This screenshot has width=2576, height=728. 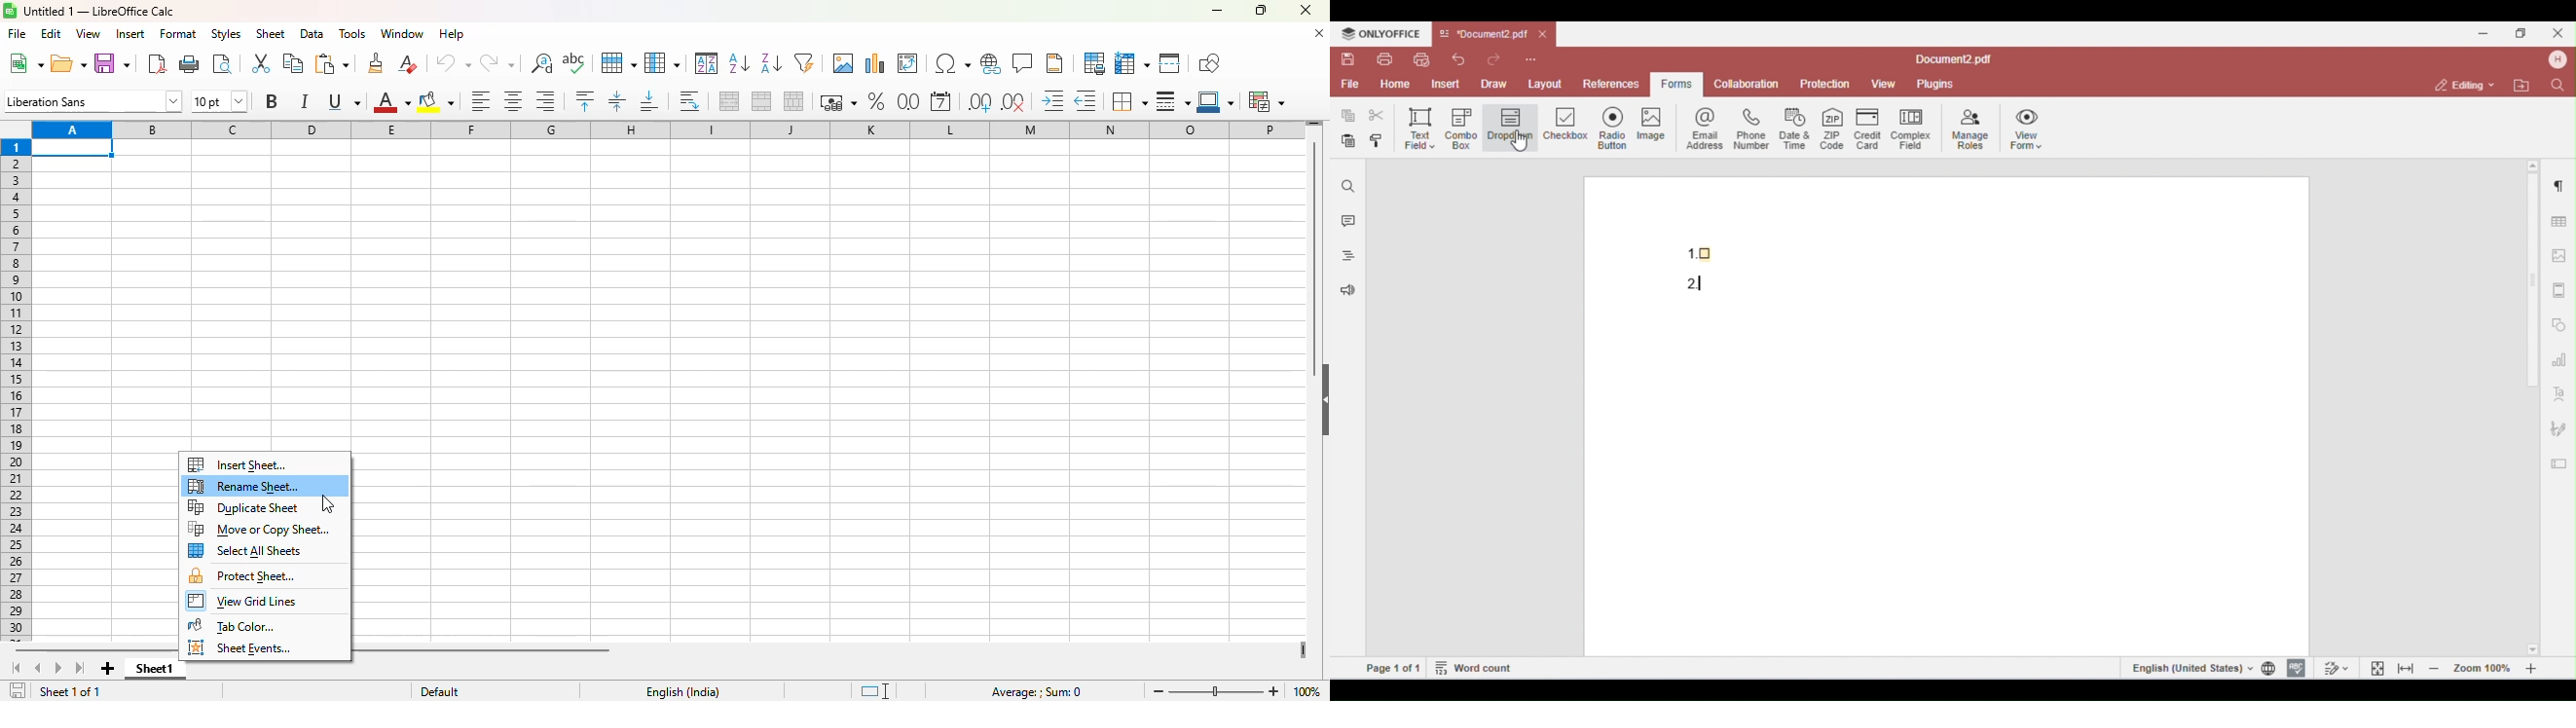 What do you see at coordinates (452, 34) in the screenshot?
I see `help` at bounding box center [452, 34].